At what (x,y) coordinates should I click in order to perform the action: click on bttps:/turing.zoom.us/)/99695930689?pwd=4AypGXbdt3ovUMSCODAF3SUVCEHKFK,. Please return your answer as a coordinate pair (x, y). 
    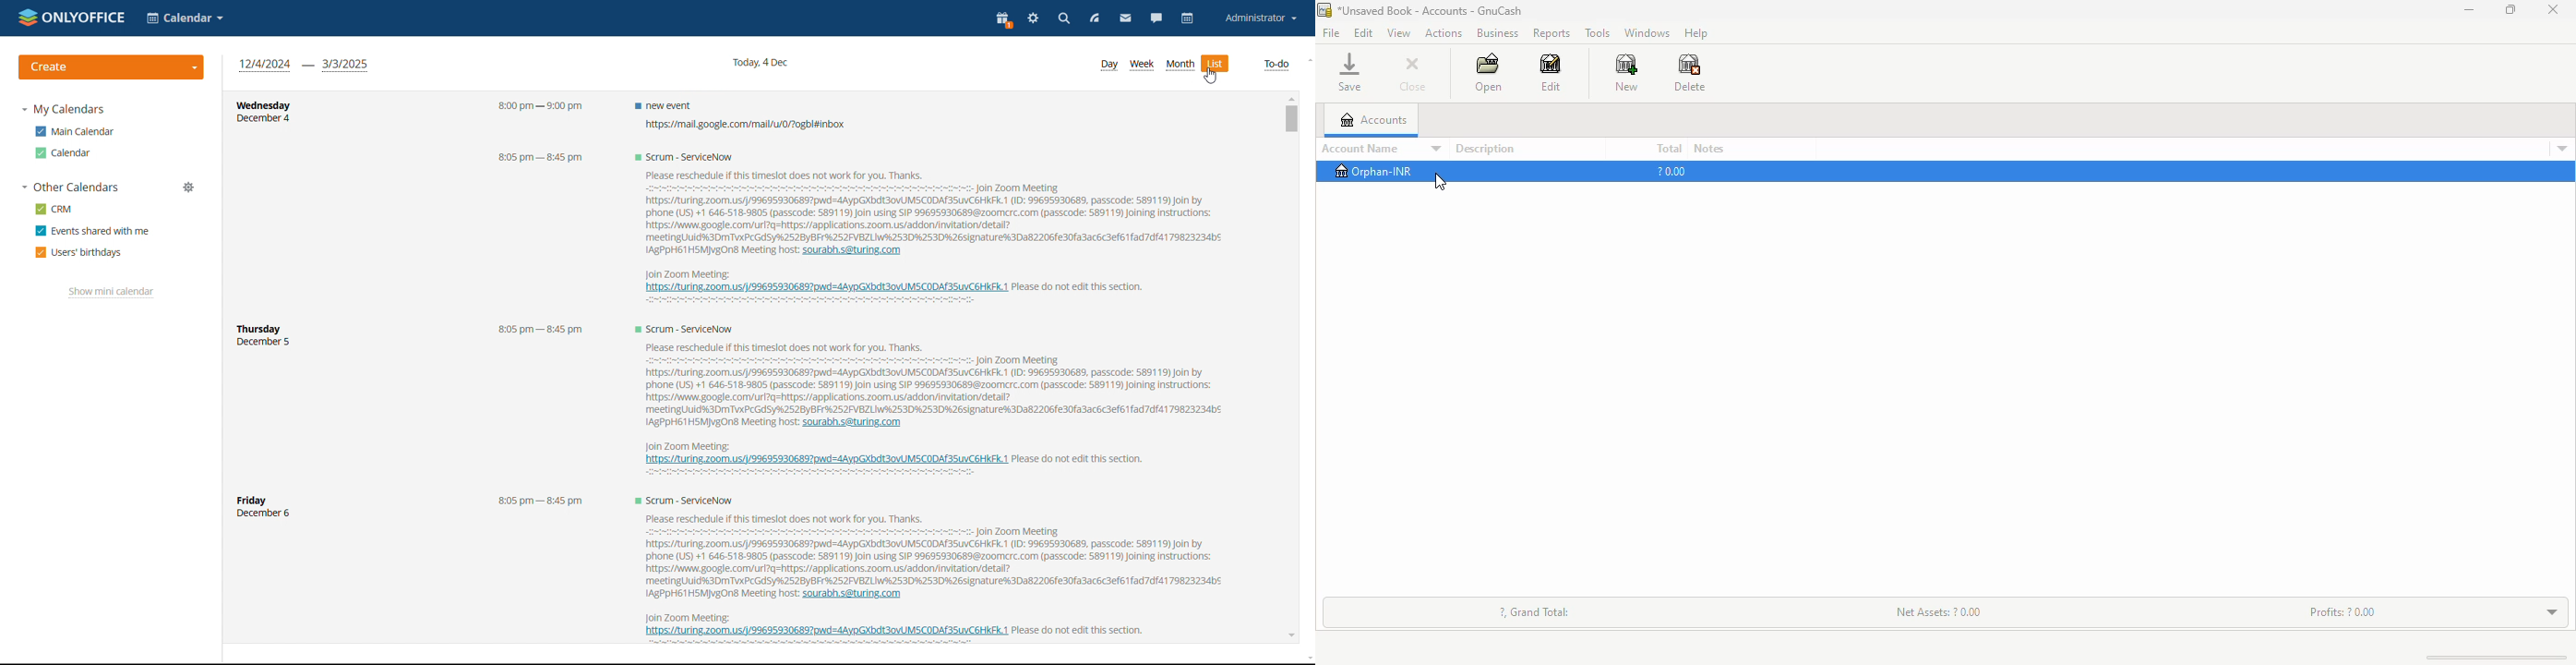
    Looking at the image, I should click on (824, 633).